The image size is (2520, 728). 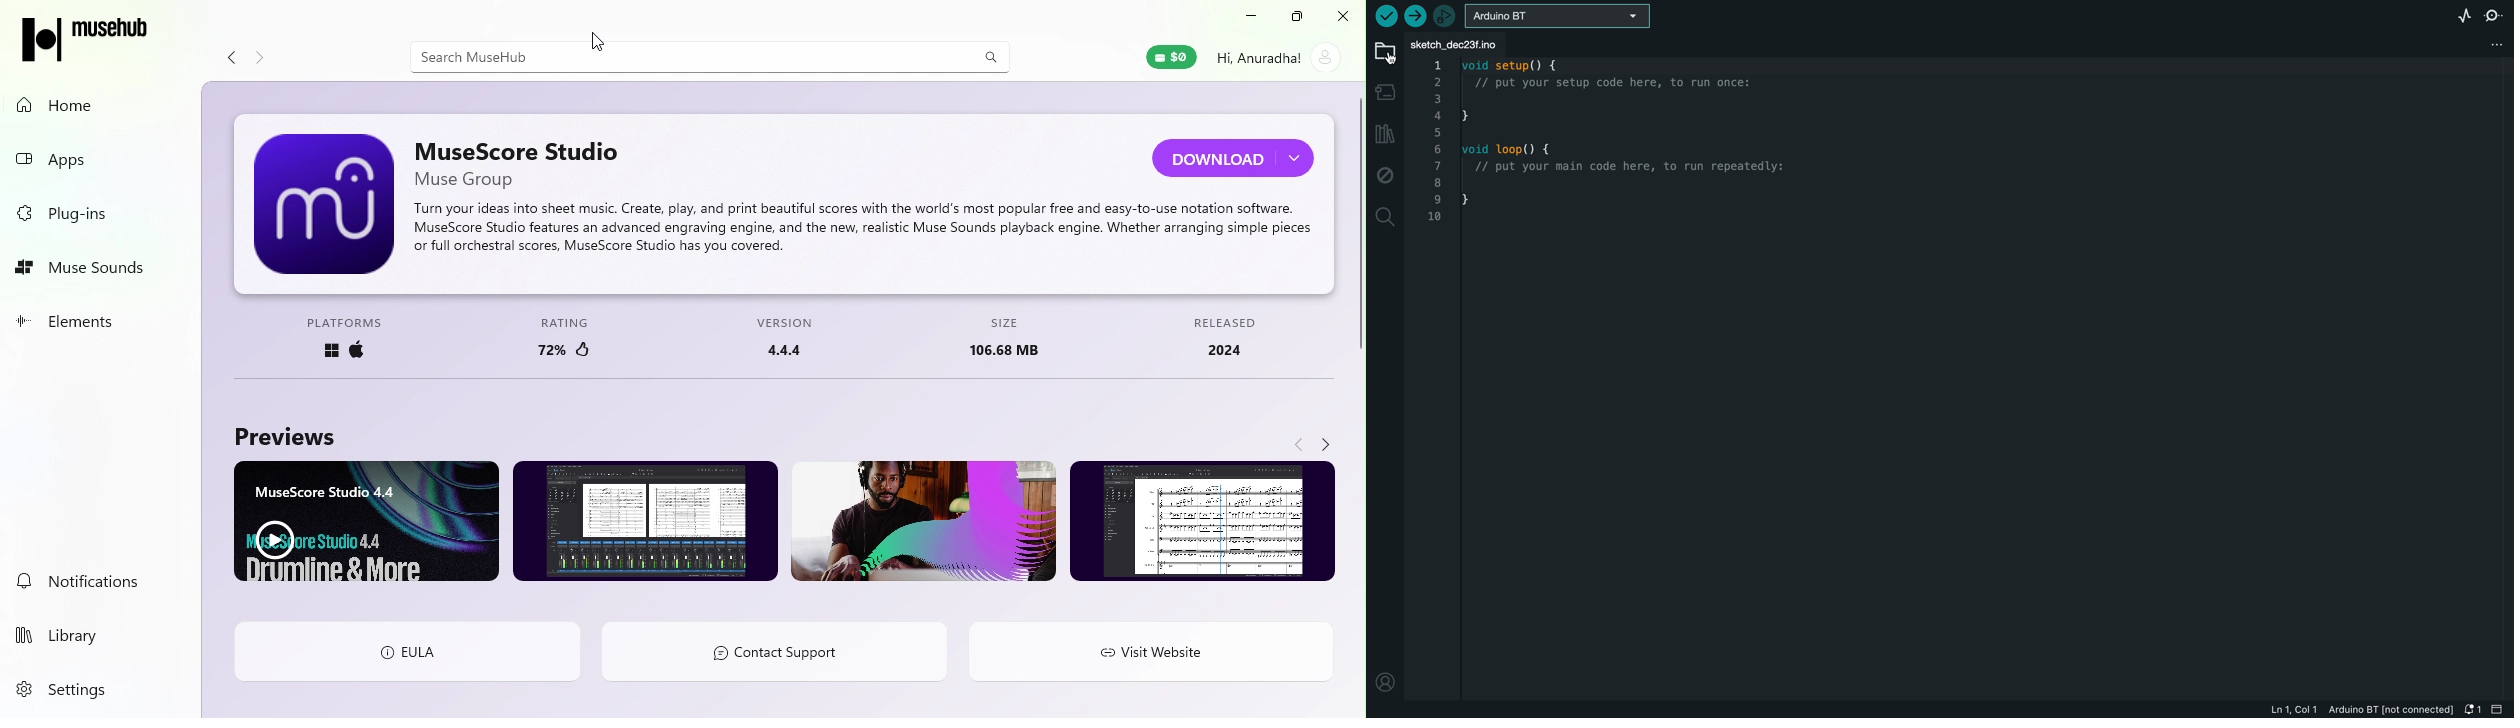 What do you see at coordinates (789, 337) in the screenshot?
I see `Version` at bounding box center [789, 337].